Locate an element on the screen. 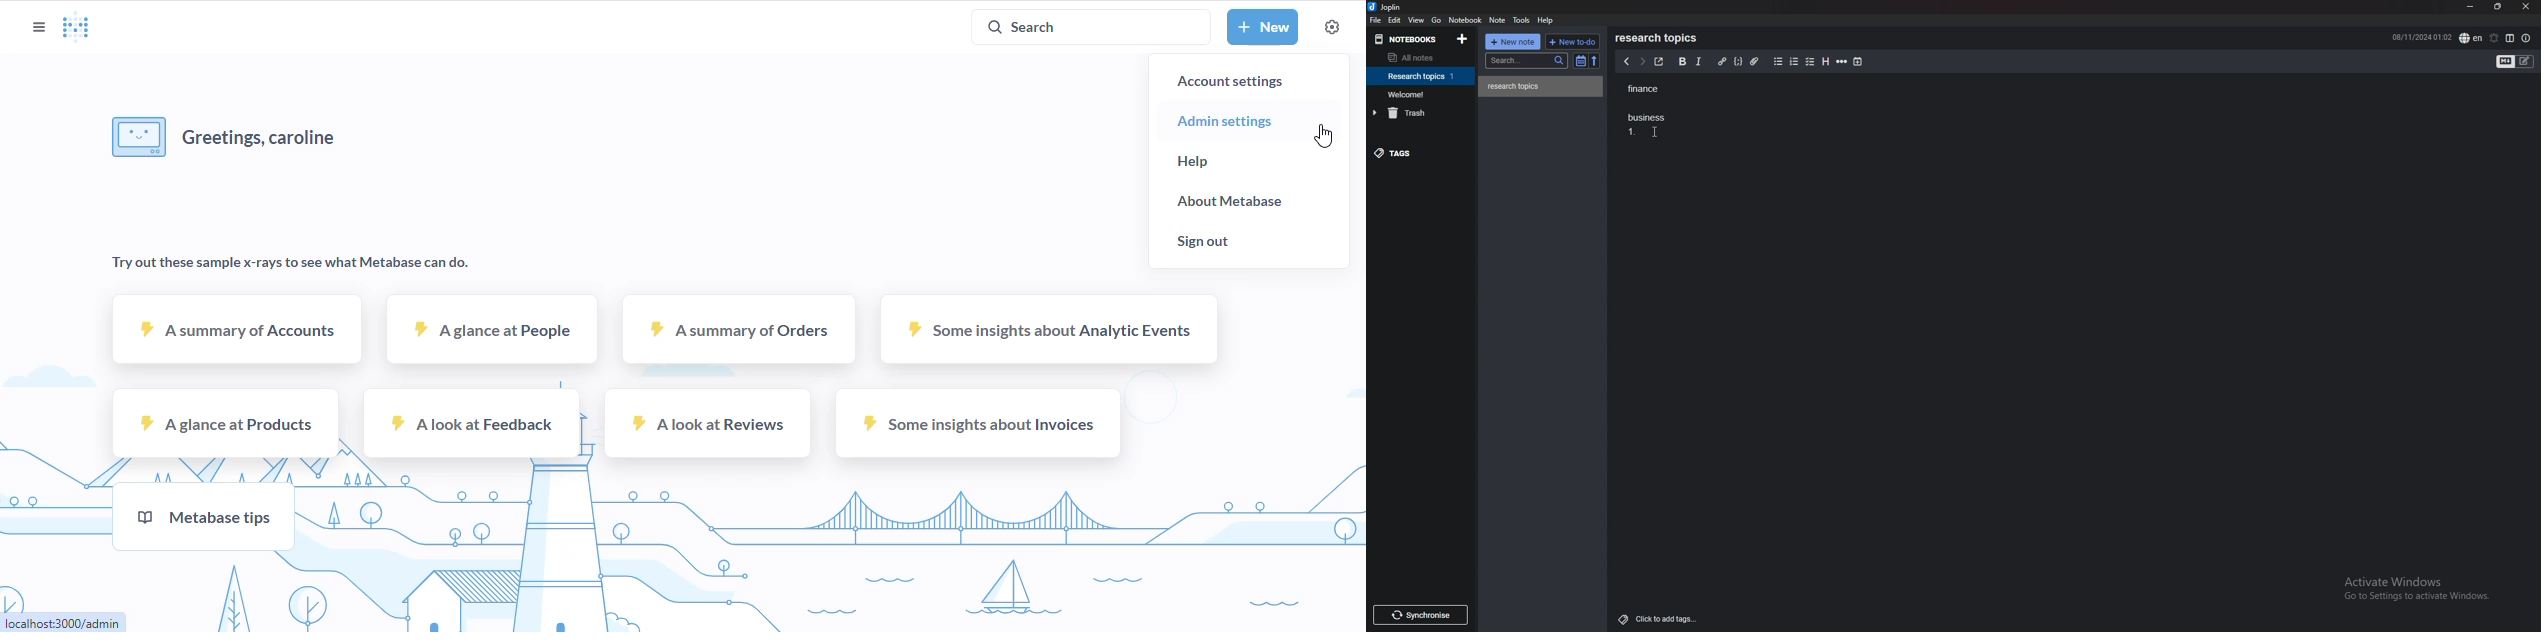 The width and height of the screenshot is (2548, 644). notebook is located at coordinates (1422, 94).